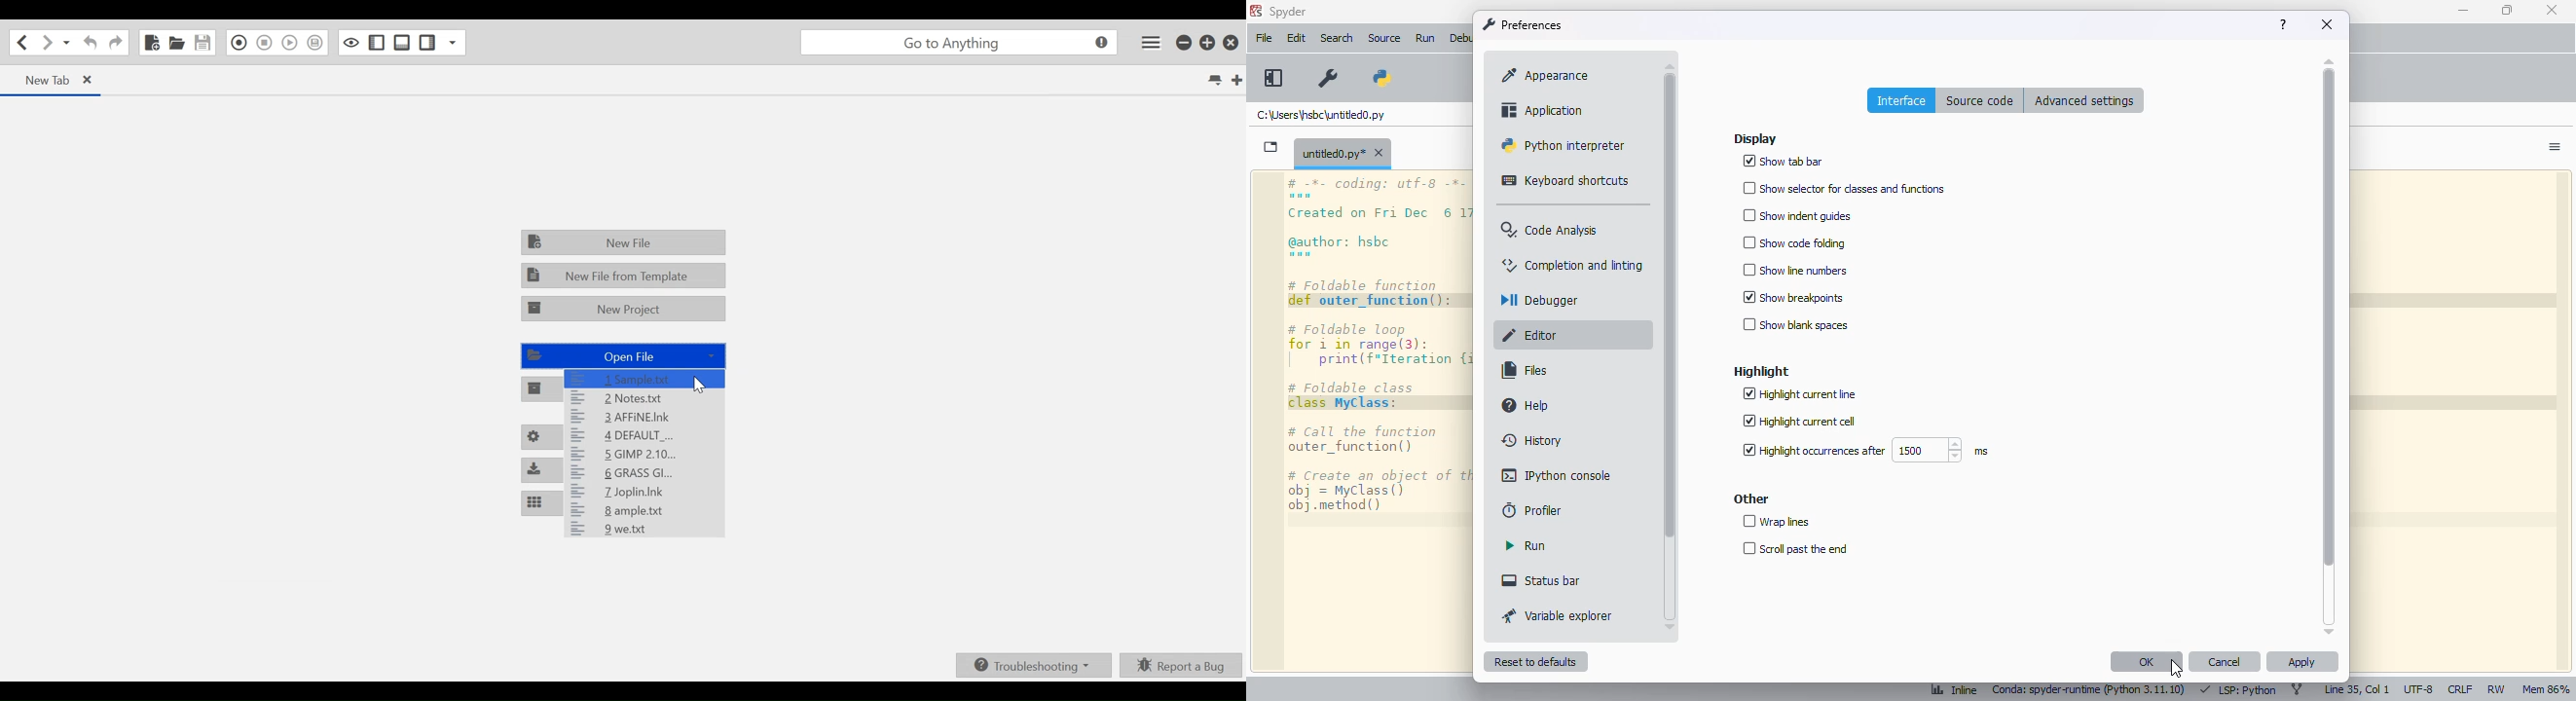 This screenshot has height=728, width=2576. What do you see at coordinates (2357, 689) in the screenshot?
I see `line 35, col 1` at bounding box center [2357, 689].